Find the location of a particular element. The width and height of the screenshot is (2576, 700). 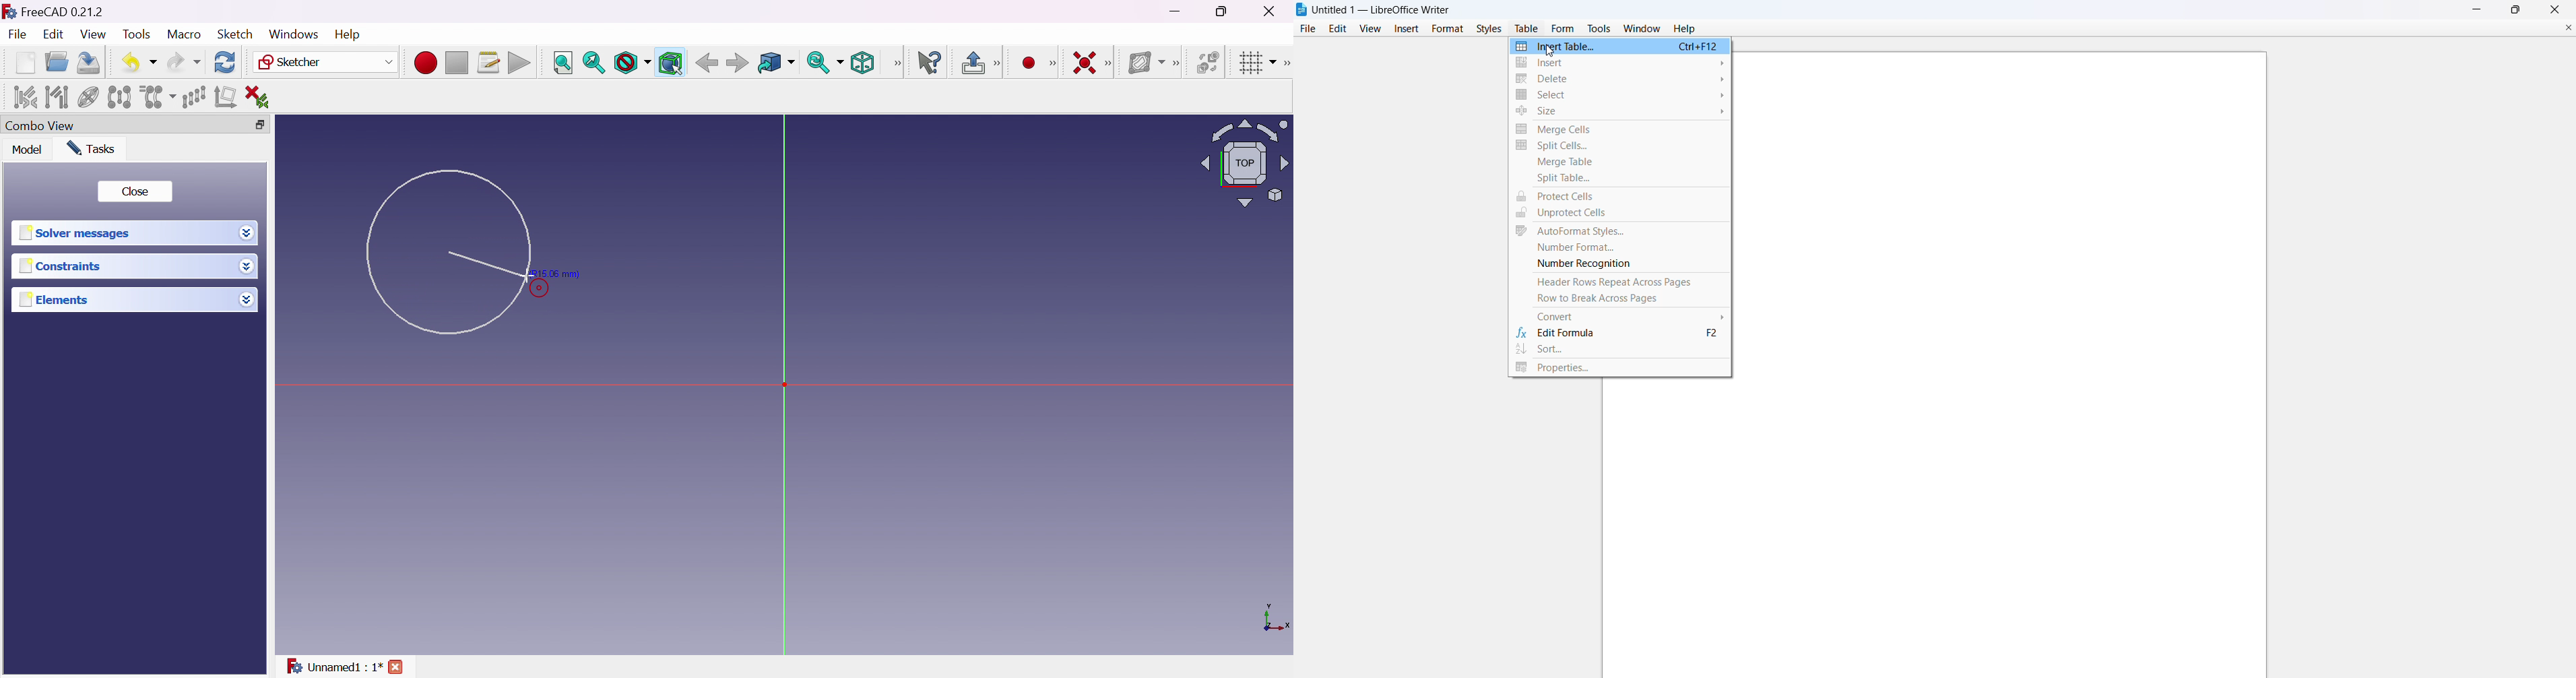

properties is located at coordinates (1620, 369).